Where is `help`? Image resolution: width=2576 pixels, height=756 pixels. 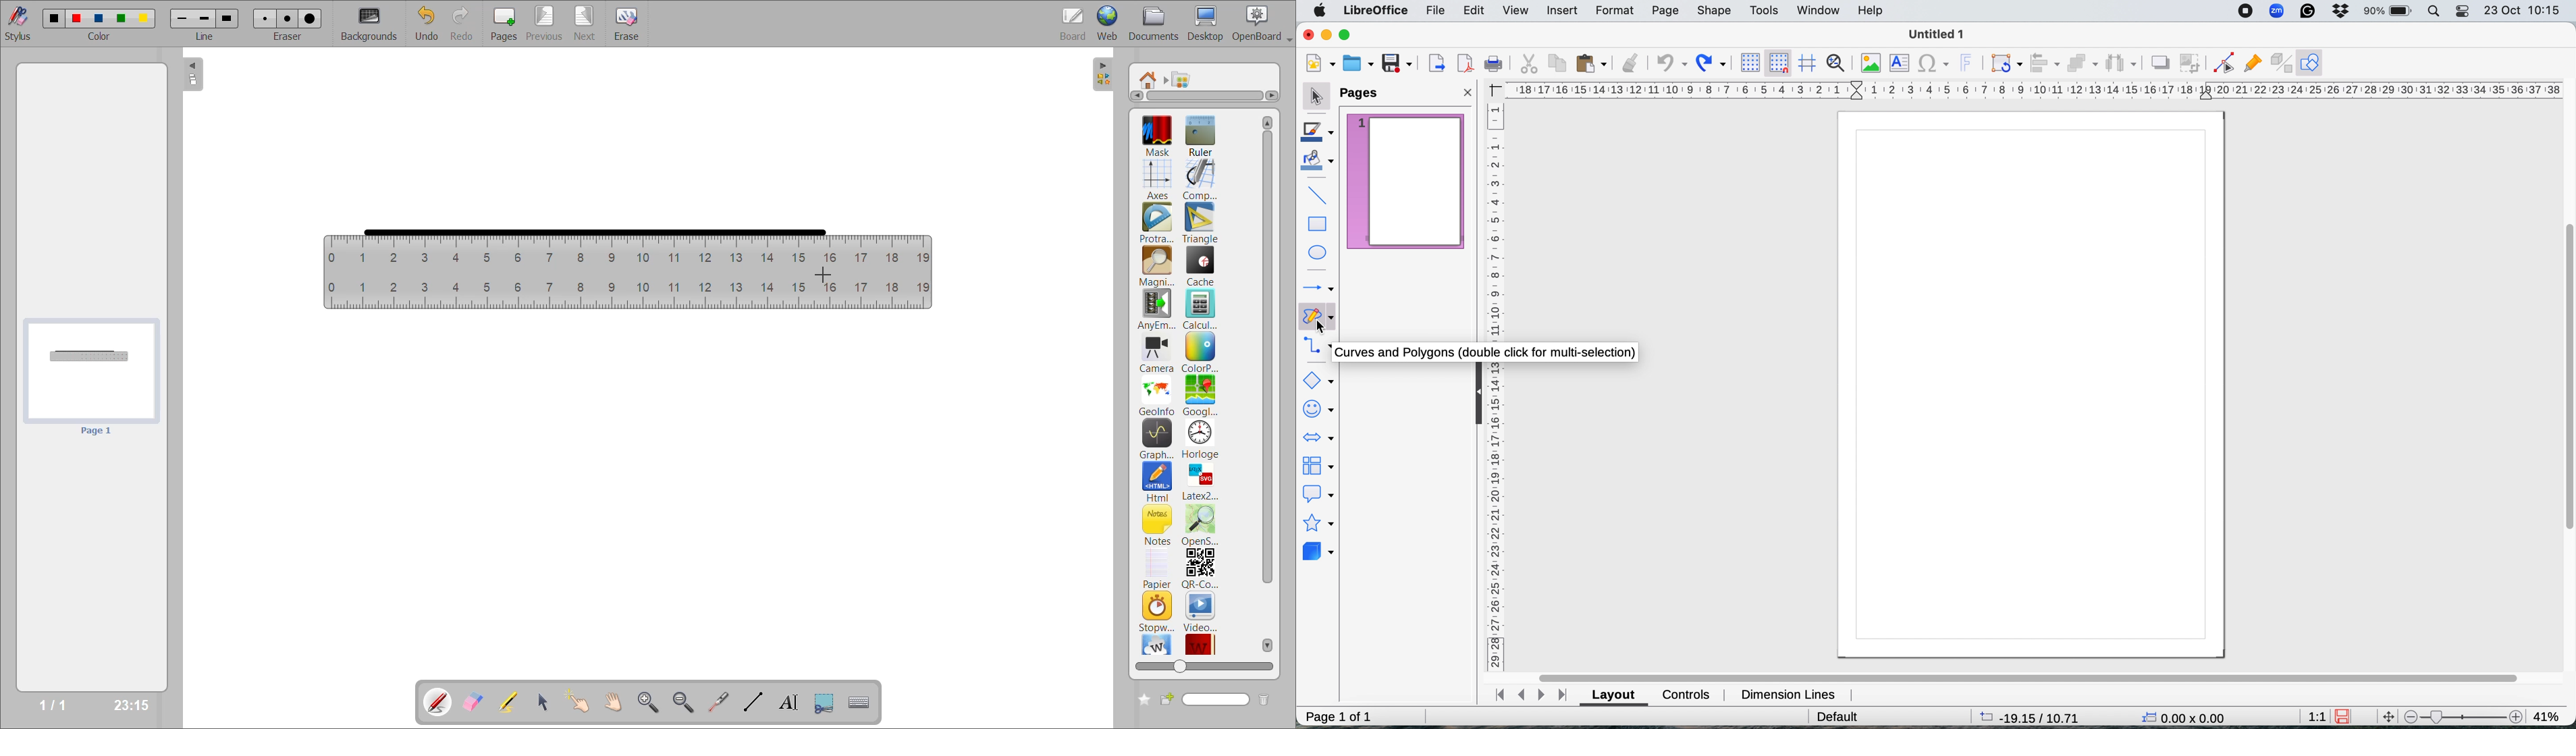 help is located at coordinates (1874, 11).